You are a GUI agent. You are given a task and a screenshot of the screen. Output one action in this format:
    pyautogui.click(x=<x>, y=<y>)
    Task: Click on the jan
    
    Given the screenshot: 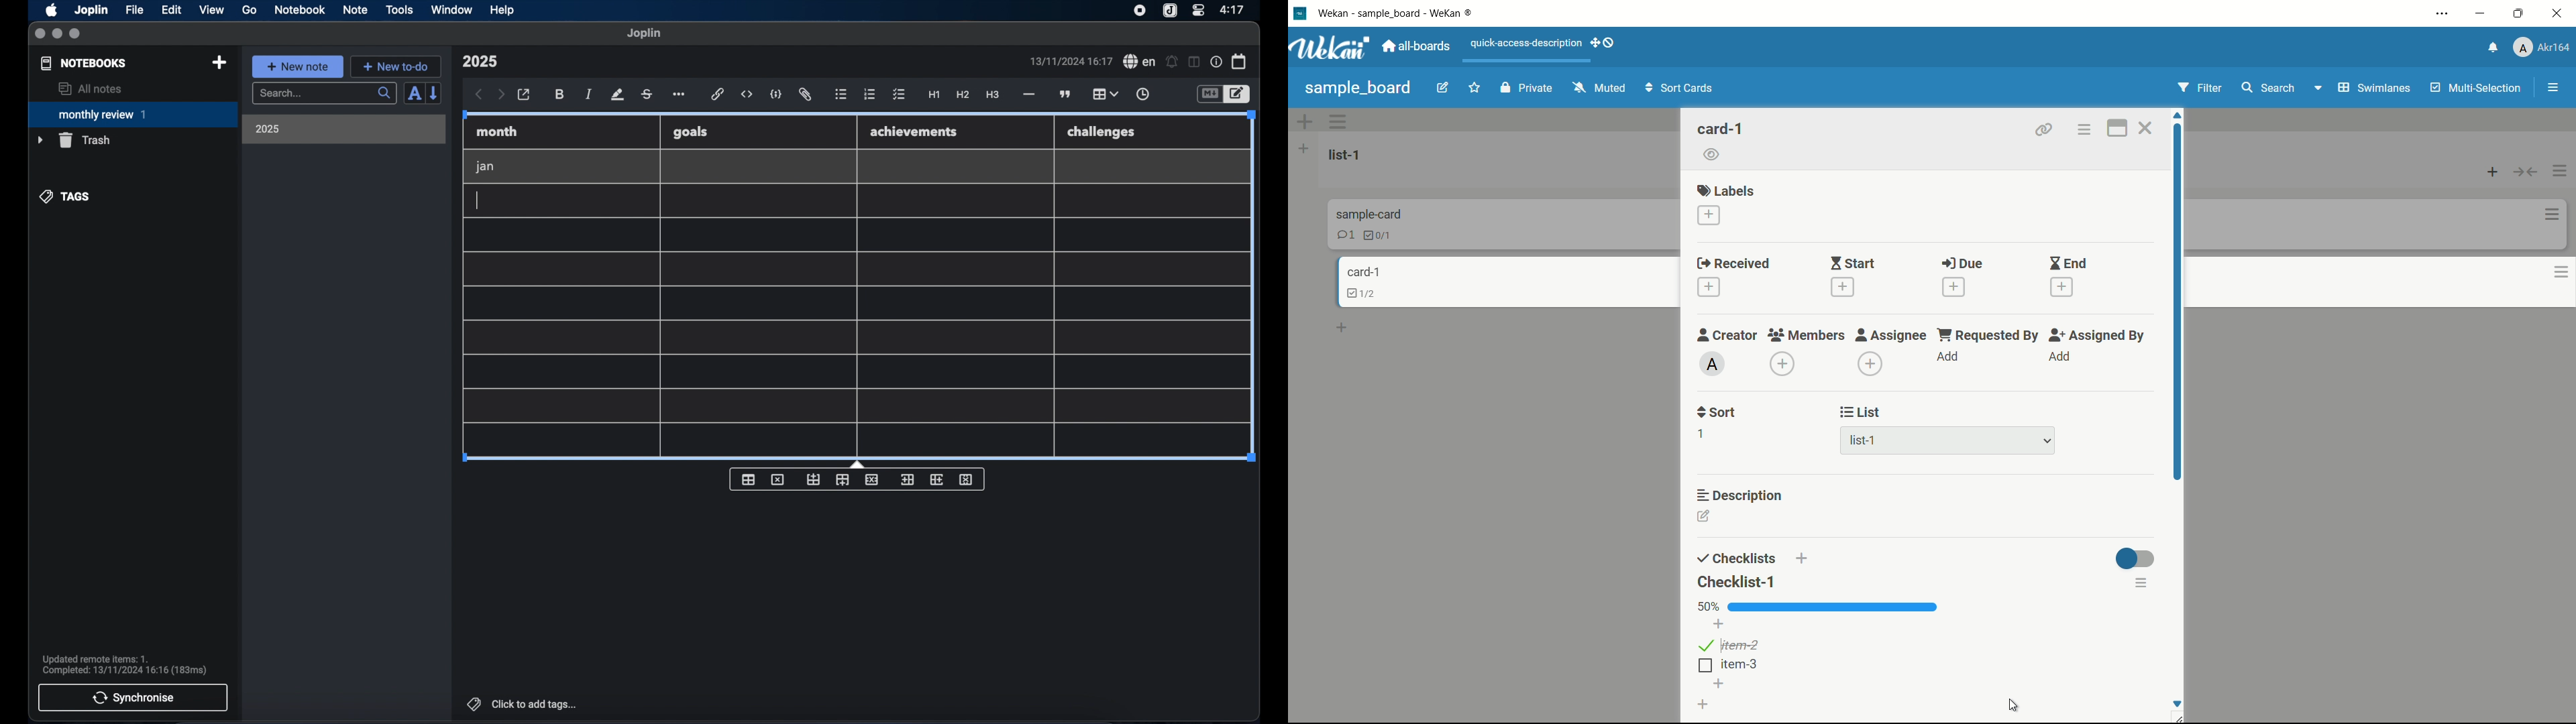 What is the action you would take?
    pyautogui.click(x=485, y=167)
    